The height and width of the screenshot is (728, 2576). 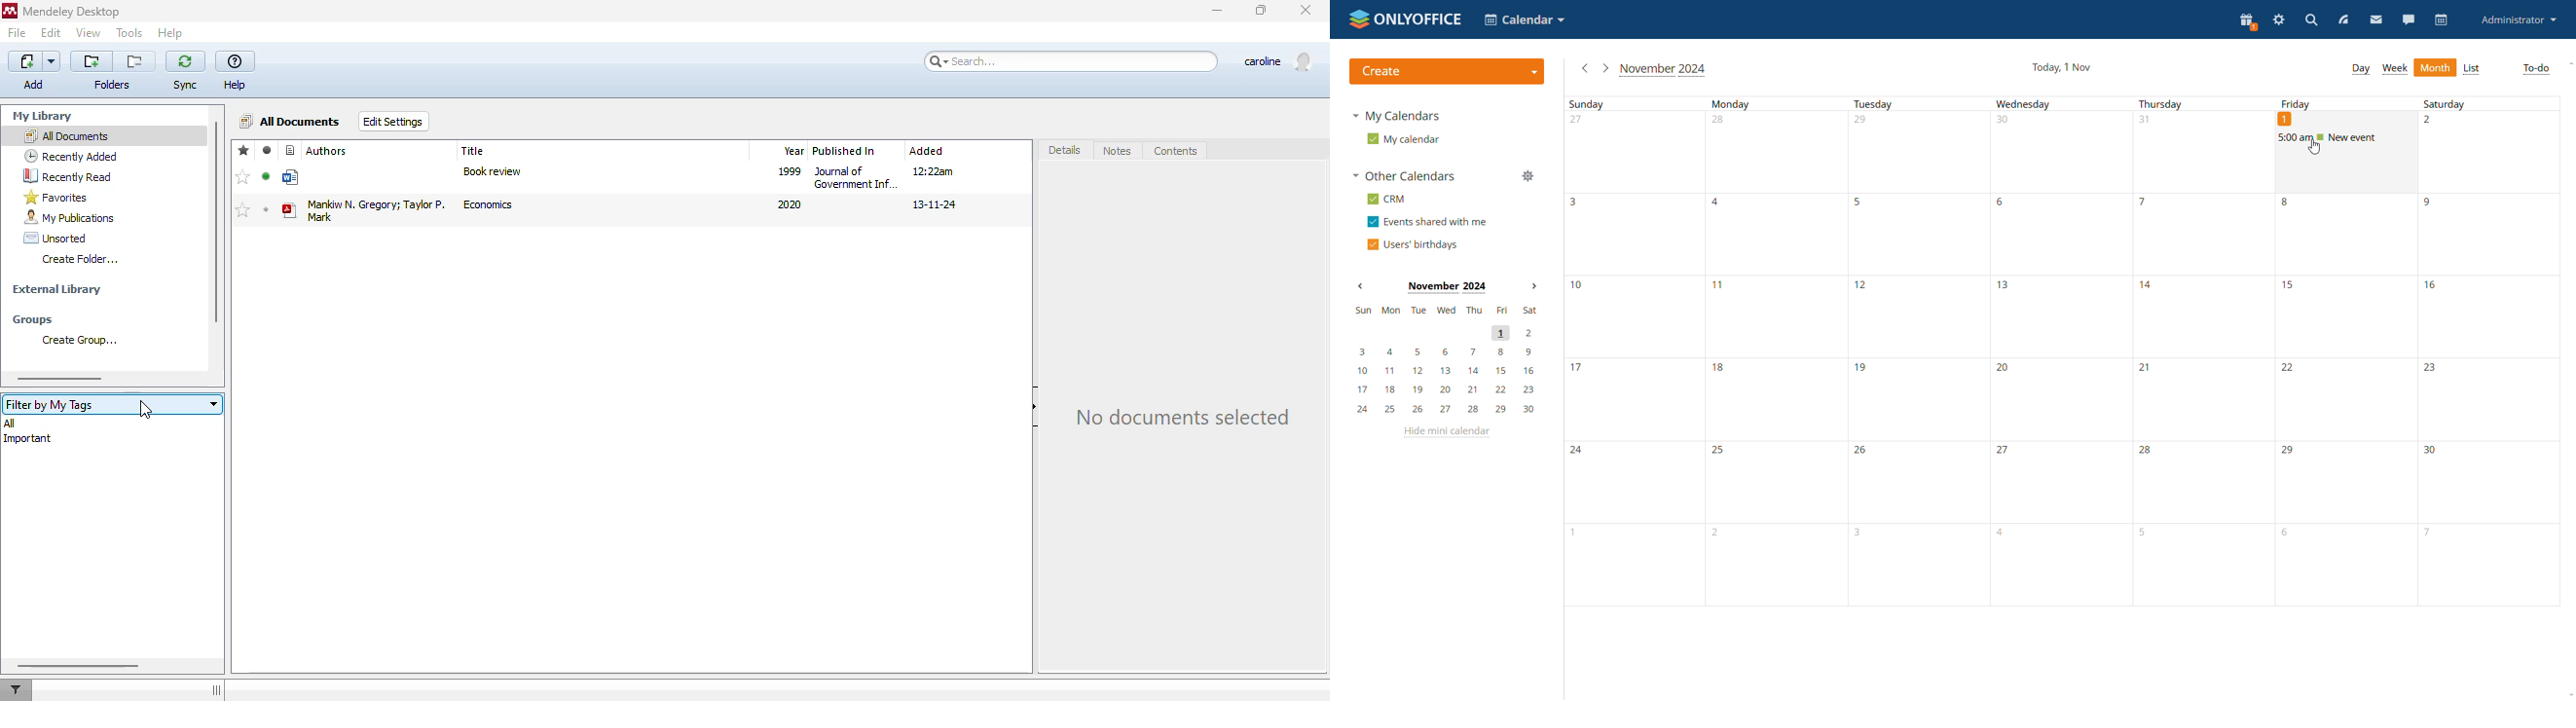 I want to click on favorites, so click(x=244, y=150).